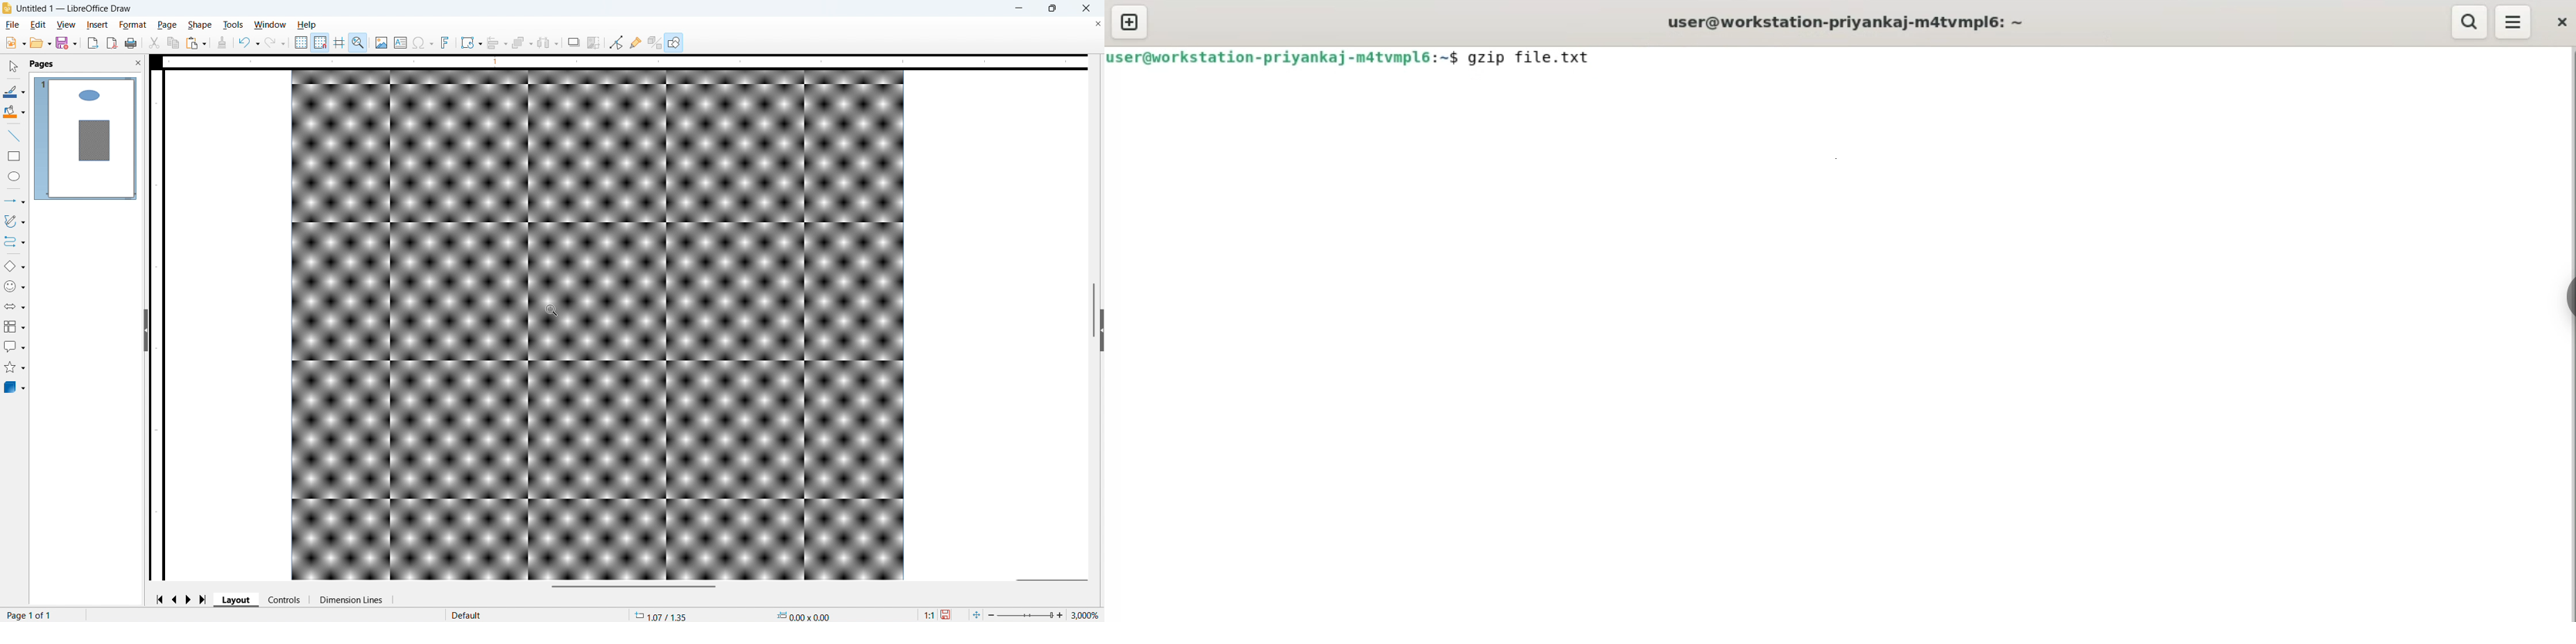 The image size is (2576, 644). What do you see at coordinates (1027, 616) in the screenshot?
I see `Zoom slider ` at bounding box center [1027, 616].